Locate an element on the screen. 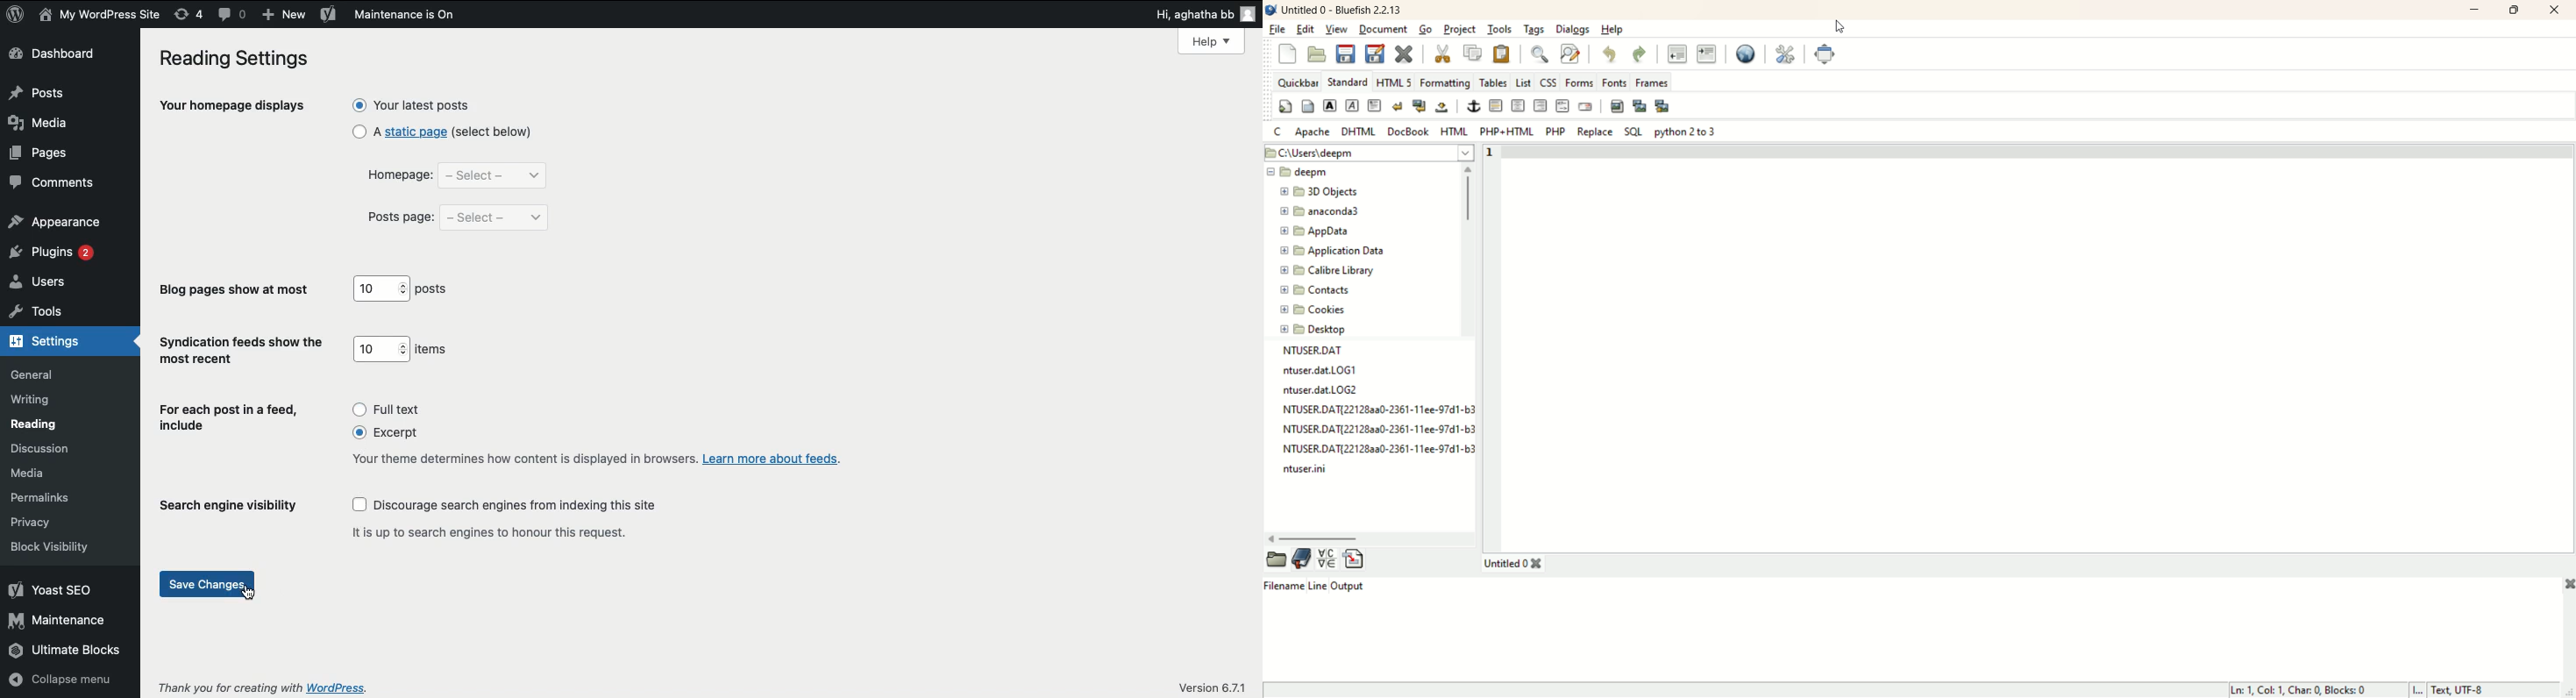 This screenshot has width=2576, height=700. calibre library is located at coordinates (1329, 270).